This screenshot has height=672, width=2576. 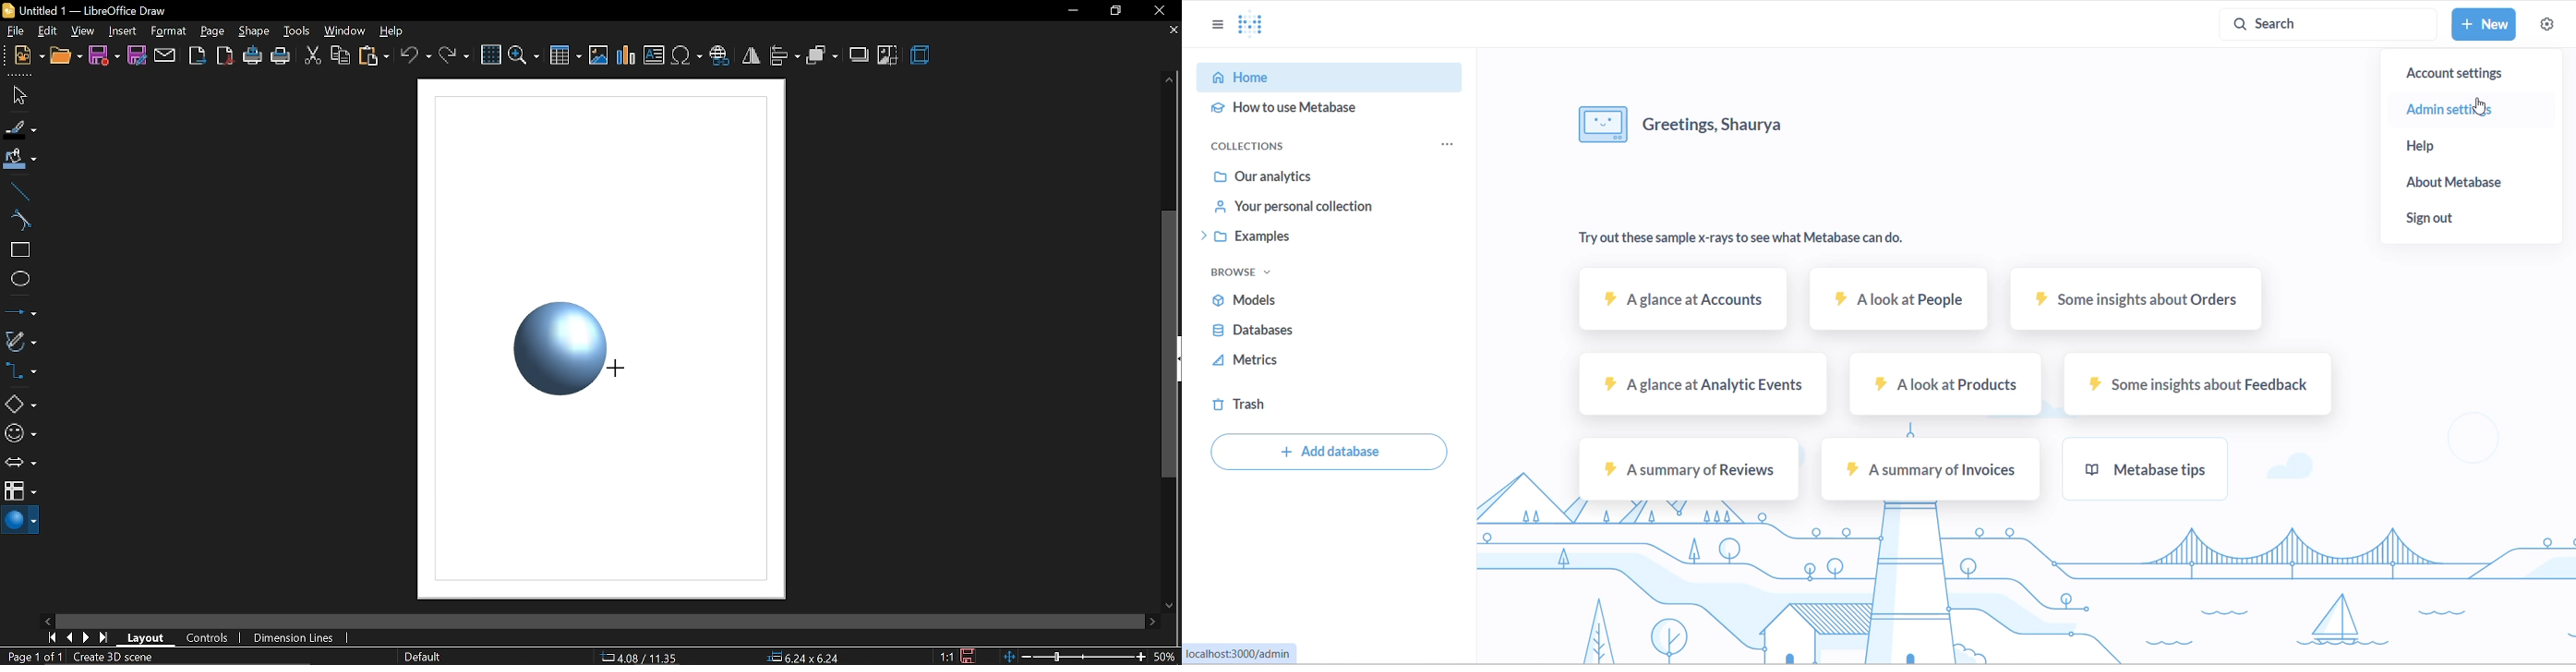 I want to click on save, so click(x=104, y=56).